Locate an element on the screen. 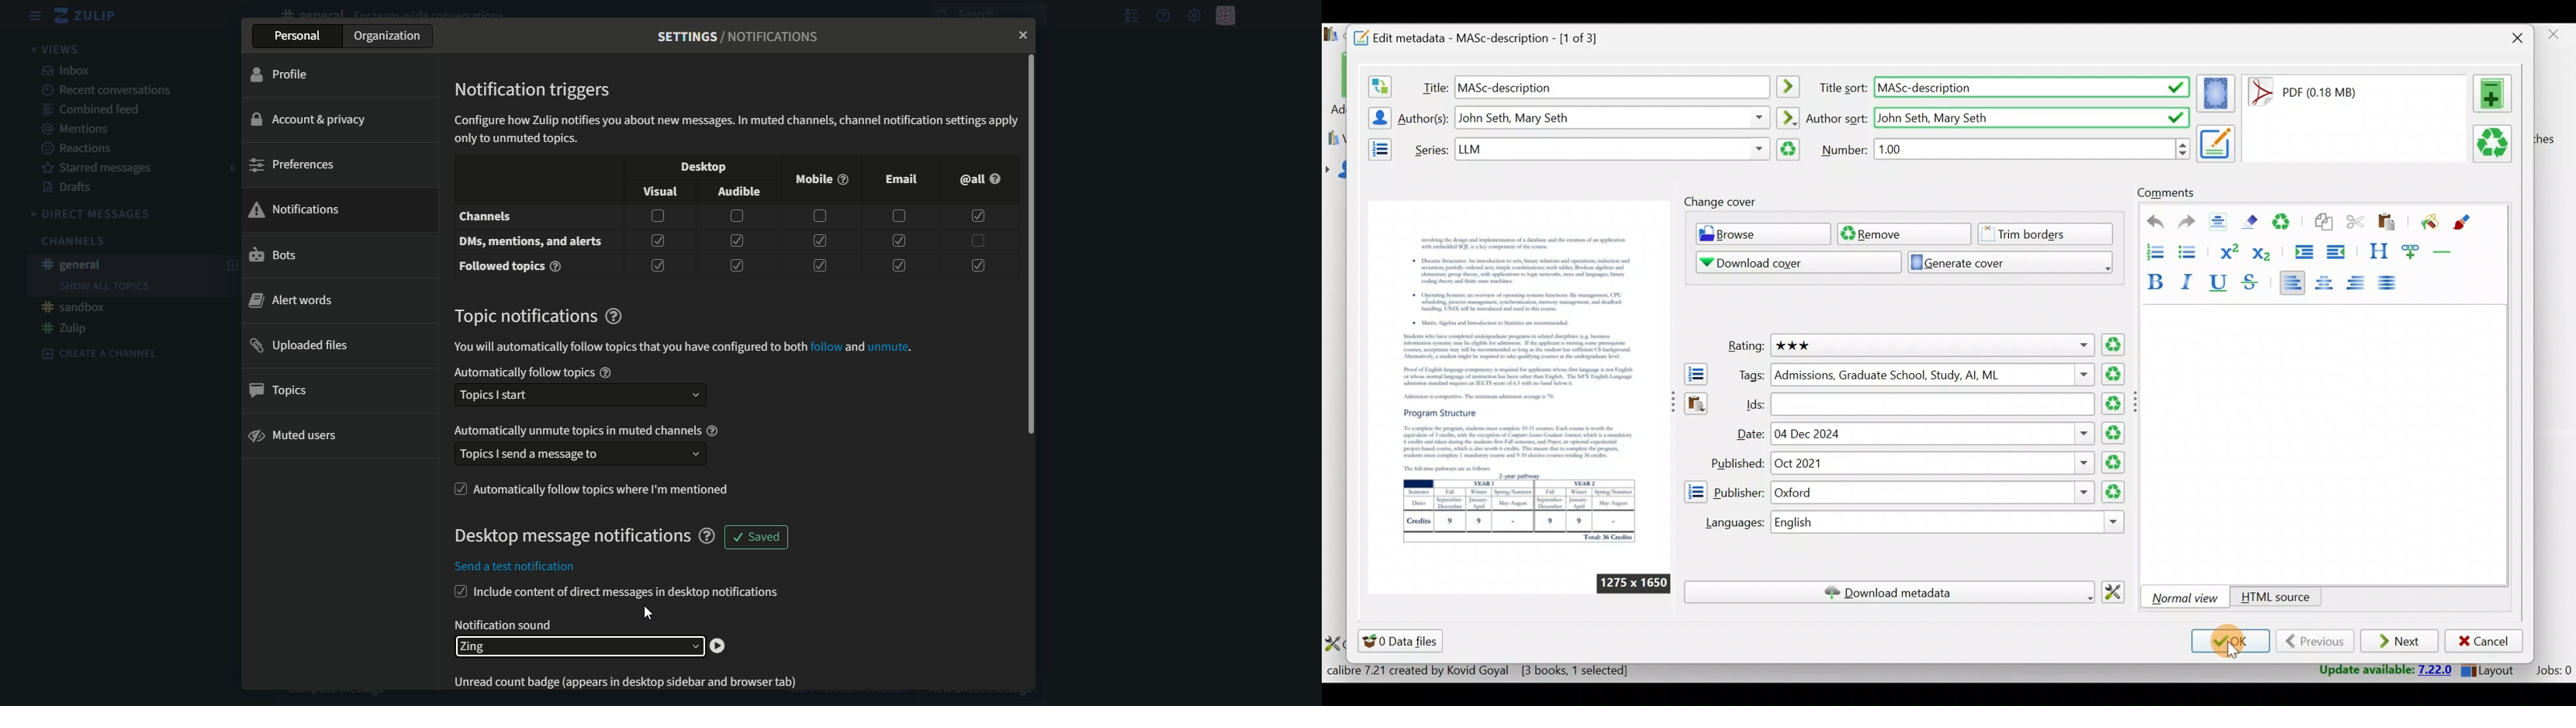 The width and height of the screenshot is (2576, 728). Change cover is located at coordinates (1724, 202).